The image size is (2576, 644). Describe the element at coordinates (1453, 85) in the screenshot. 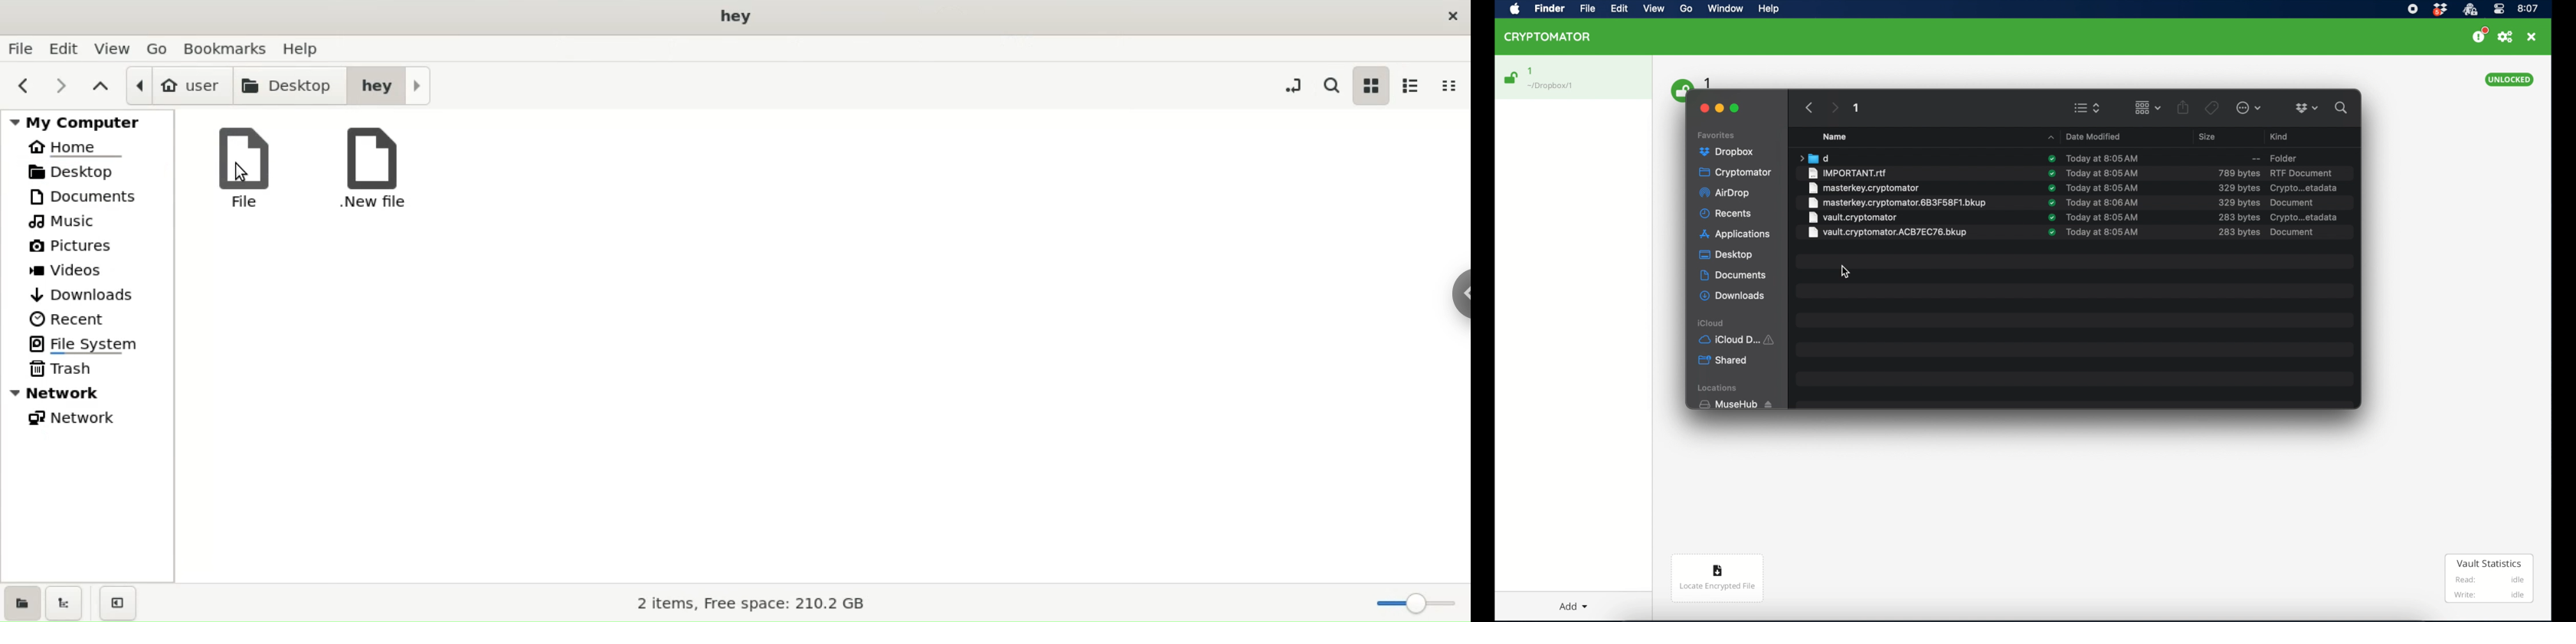

I see `compact view` at that location.